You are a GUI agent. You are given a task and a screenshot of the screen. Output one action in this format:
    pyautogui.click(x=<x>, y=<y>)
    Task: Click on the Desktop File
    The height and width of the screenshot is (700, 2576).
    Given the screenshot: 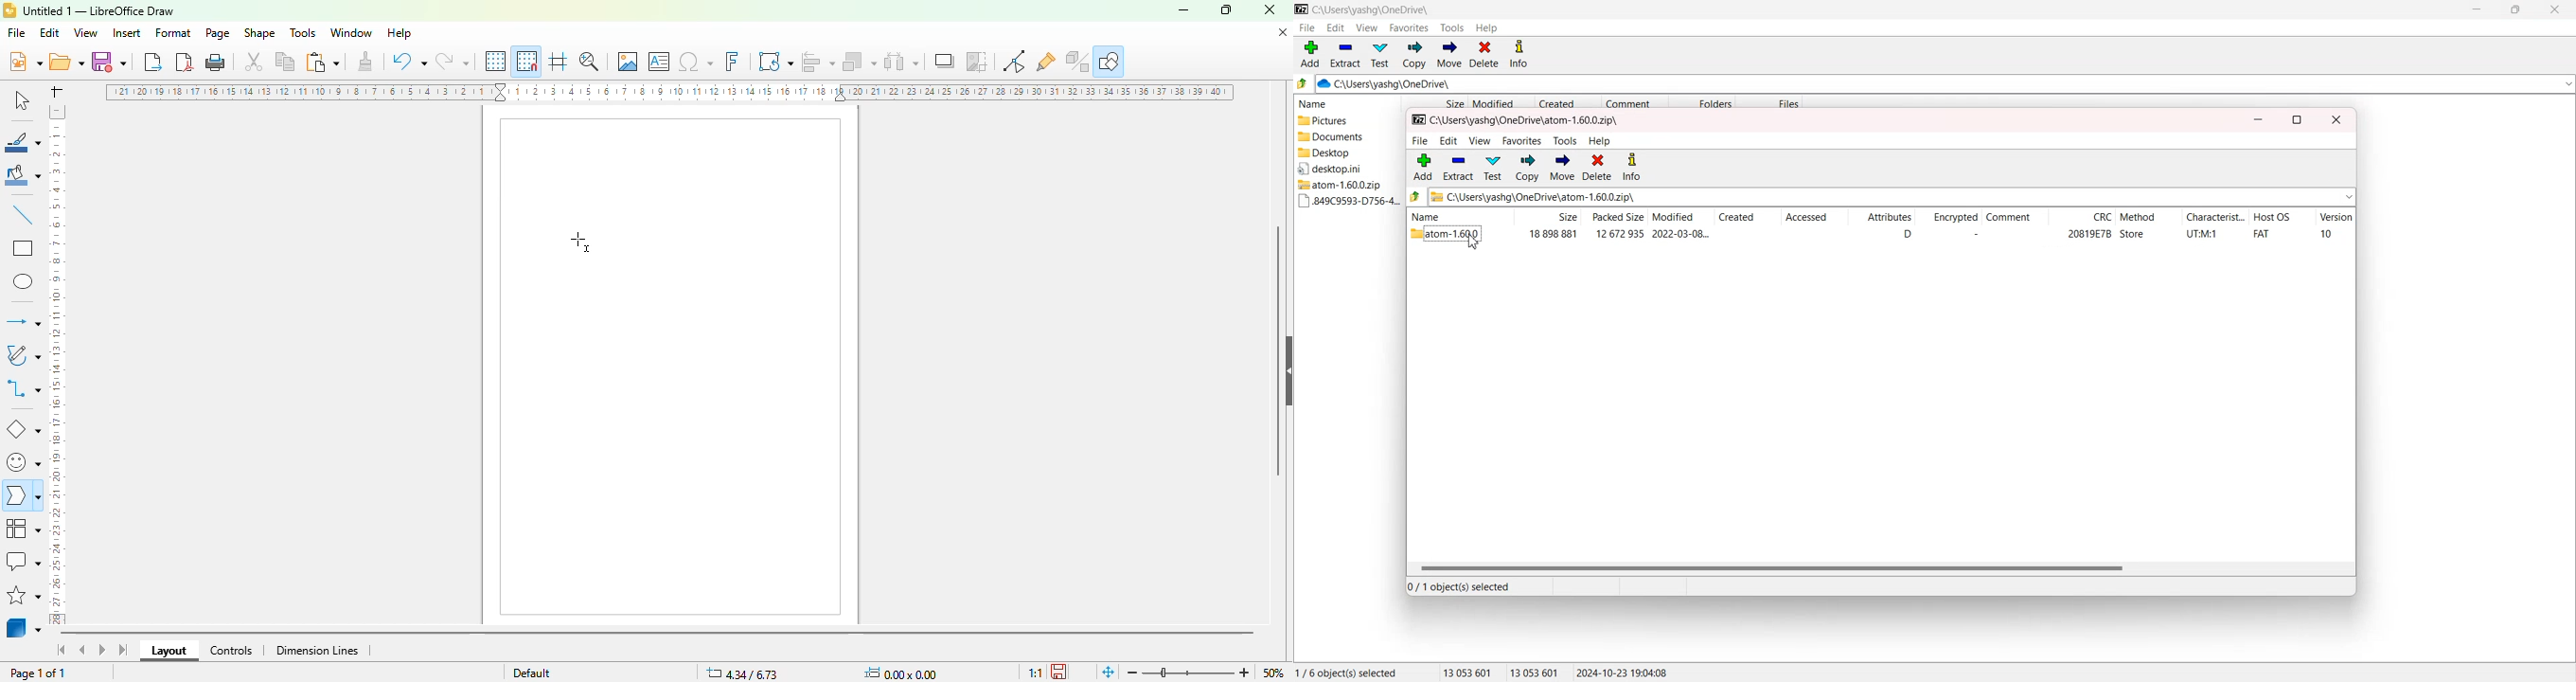 What is the action you would take?
    pyautogui.click(x=1344, y=152)
    